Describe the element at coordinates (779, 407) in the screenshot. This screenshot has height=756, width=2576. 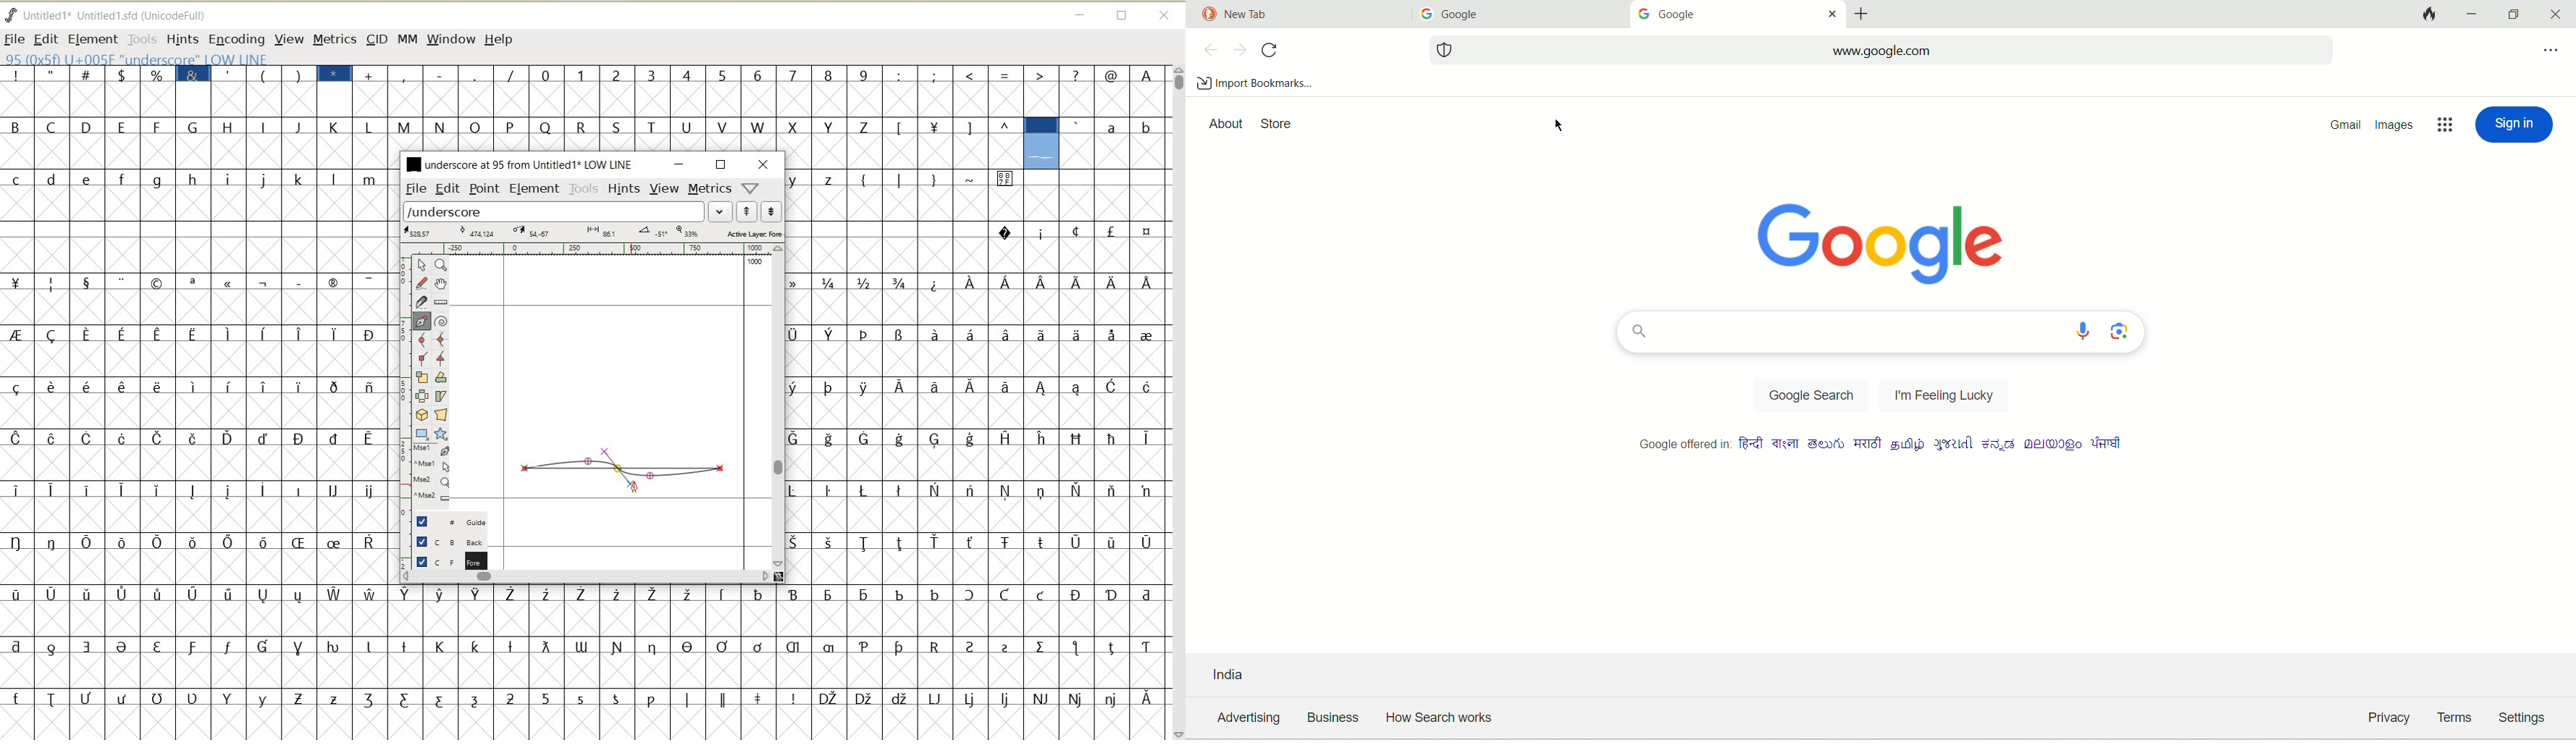
I see `SCROLLBAR` at that location.